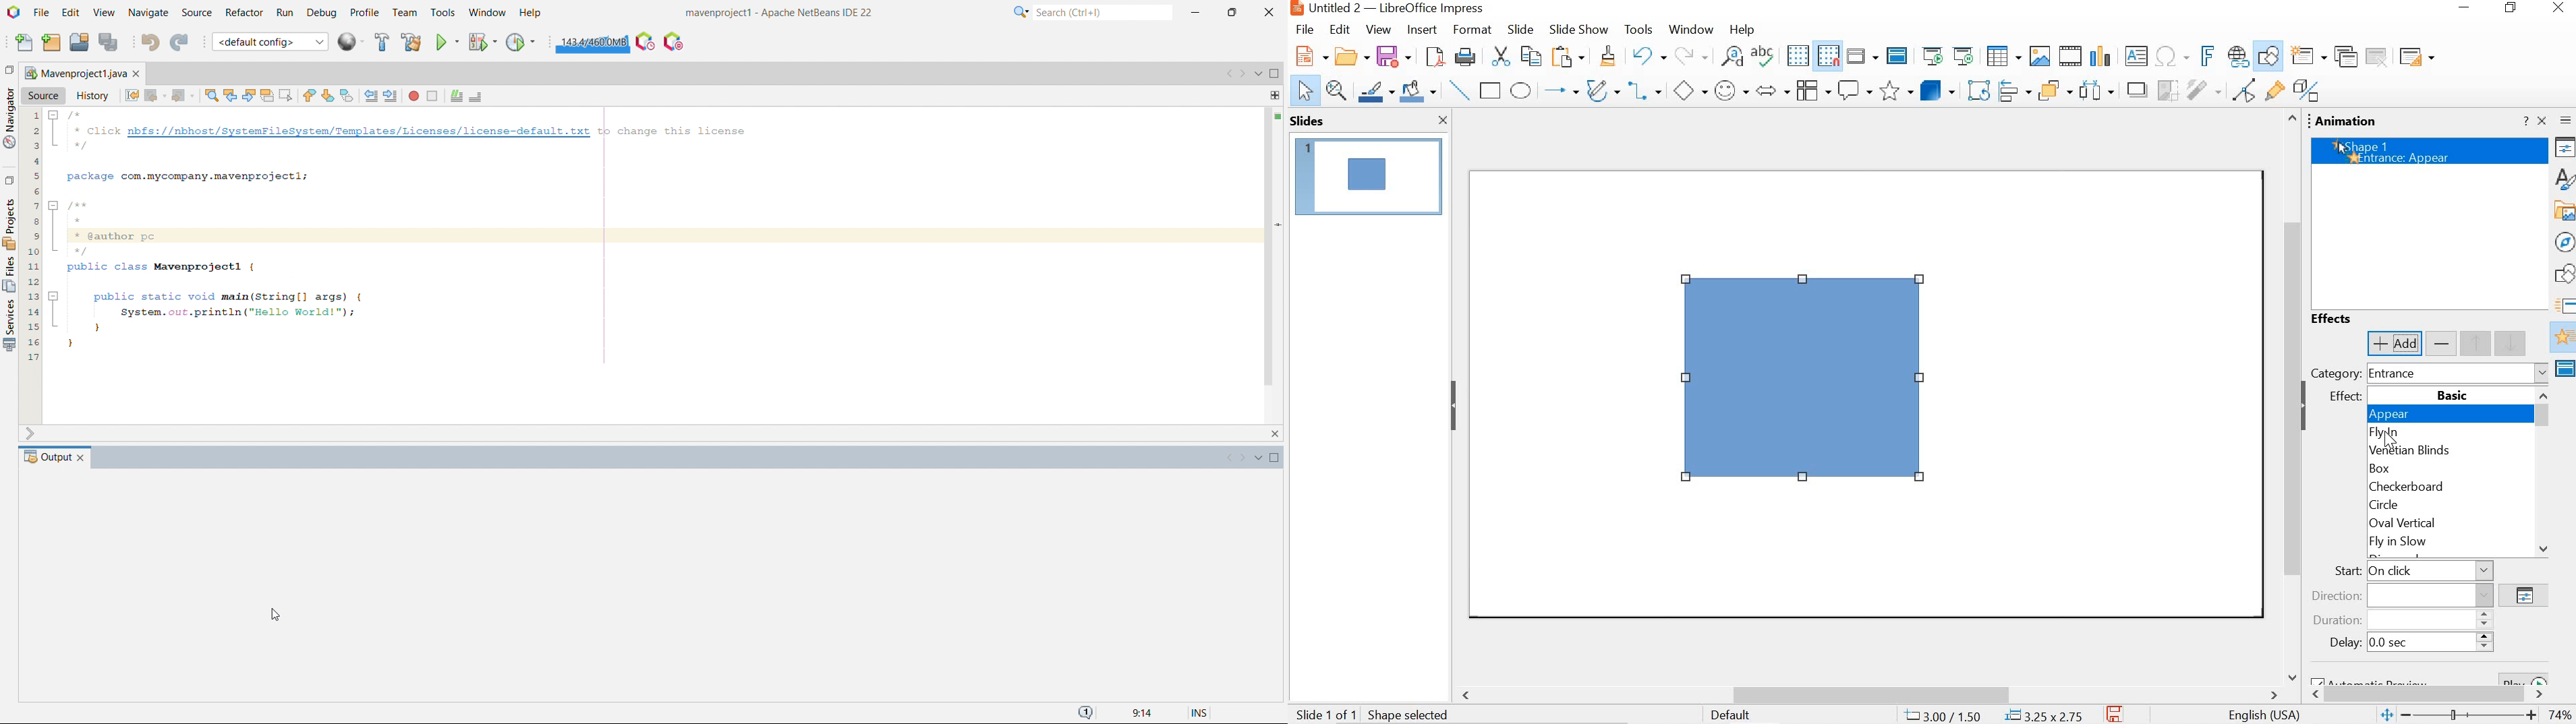 This screenshot has height=728, width=2576. What do you see at coordinates (2415, 59) in the screenshot?
I see `slide layout` at bounding box center [2415, 59].